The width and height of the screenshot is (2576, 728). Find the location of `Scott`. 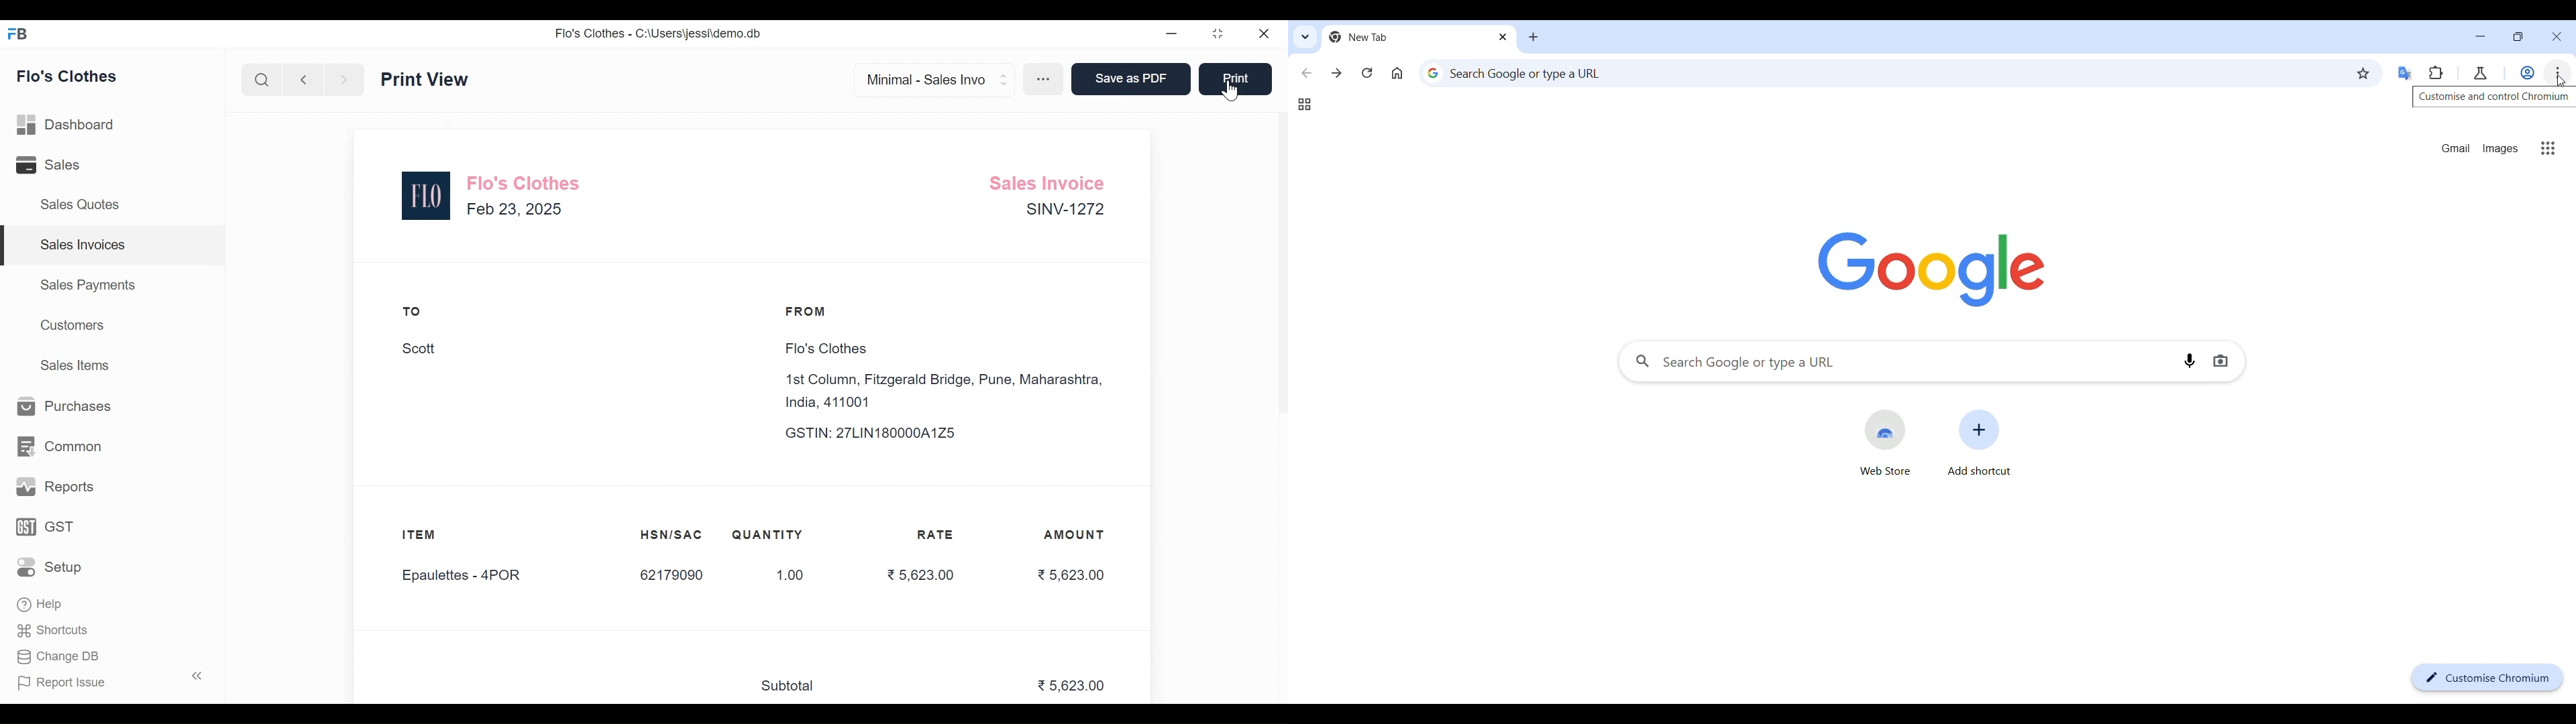

Scott is located at coordinates (420, 349).